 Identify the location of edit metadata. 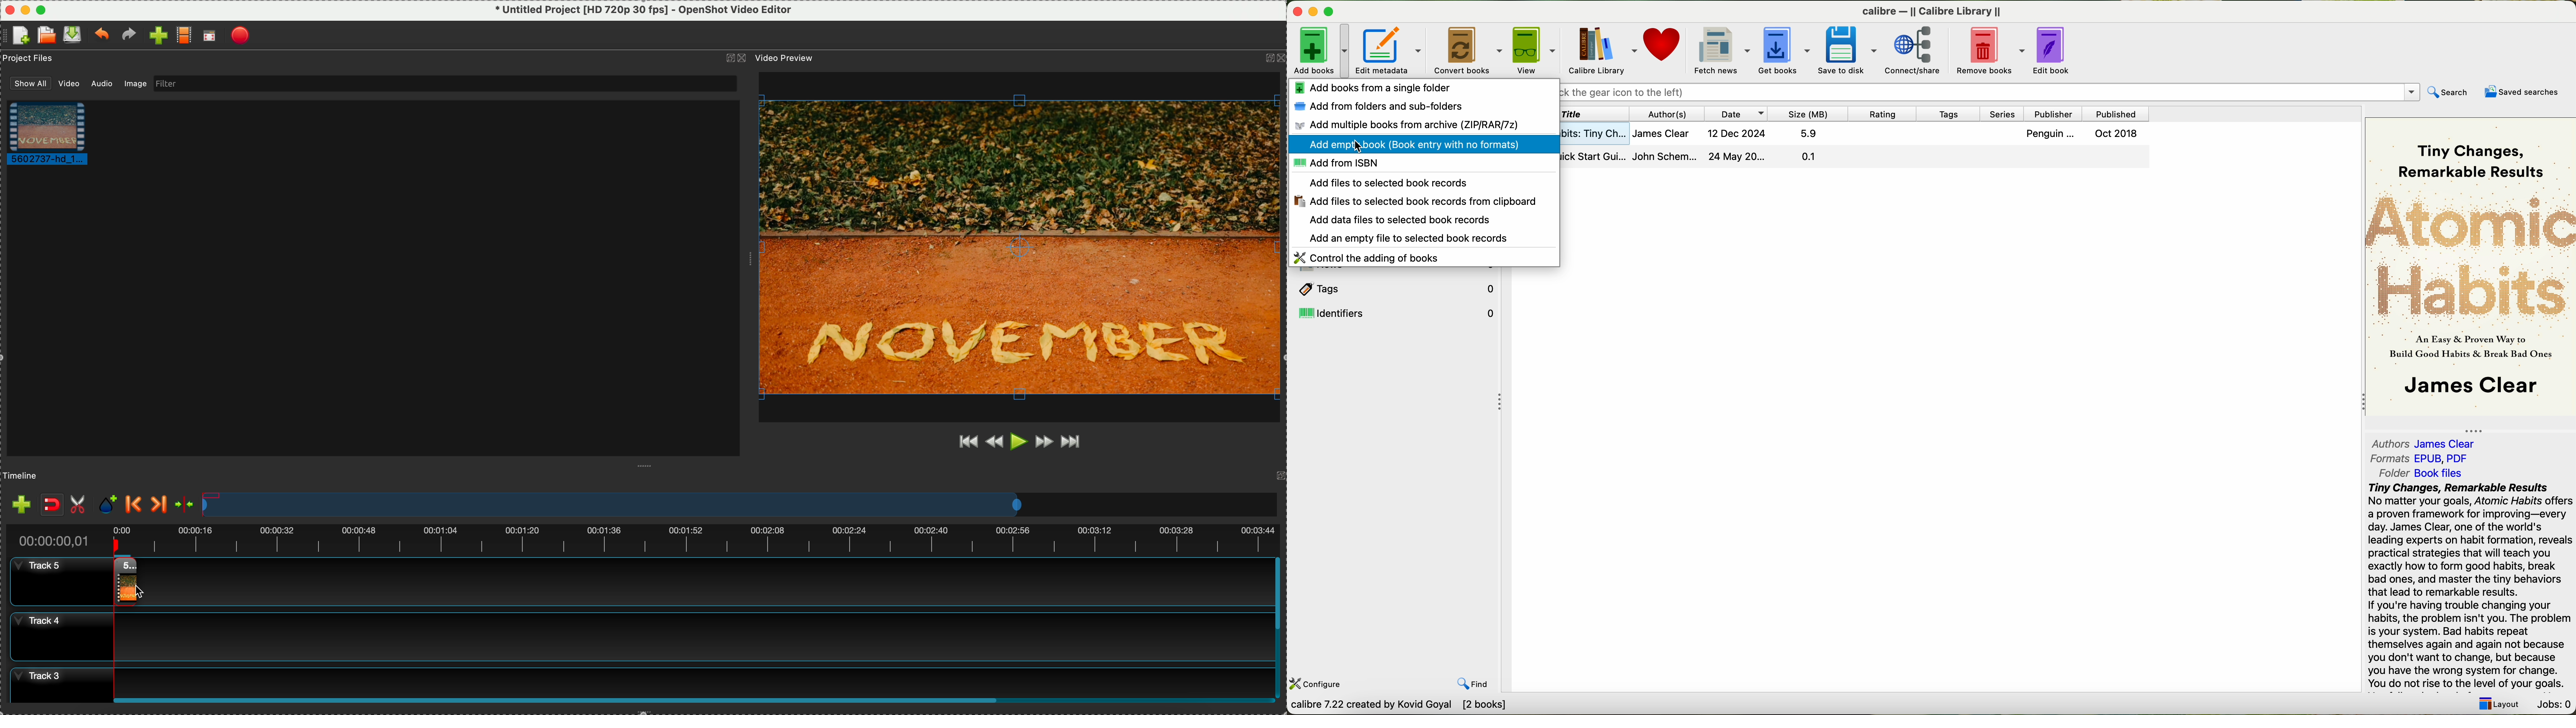
(1390, 50).